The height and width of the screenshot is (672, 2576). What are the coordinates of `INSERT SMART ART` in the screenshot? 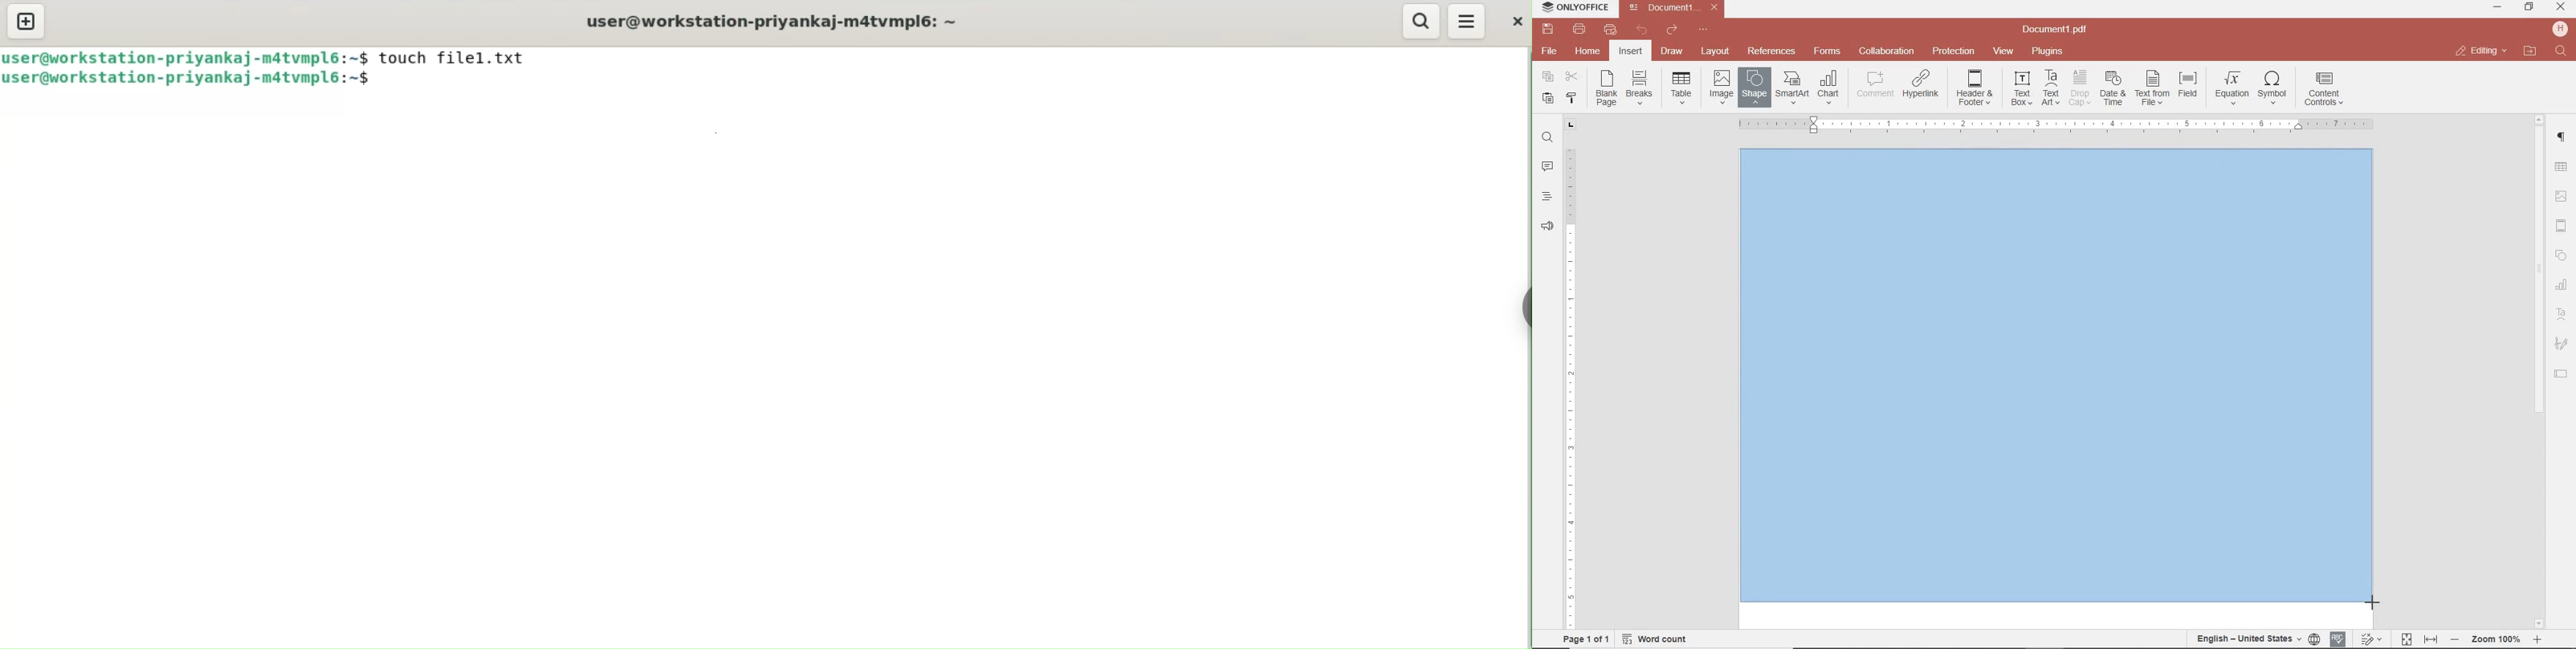 It's located at (1793, 87).